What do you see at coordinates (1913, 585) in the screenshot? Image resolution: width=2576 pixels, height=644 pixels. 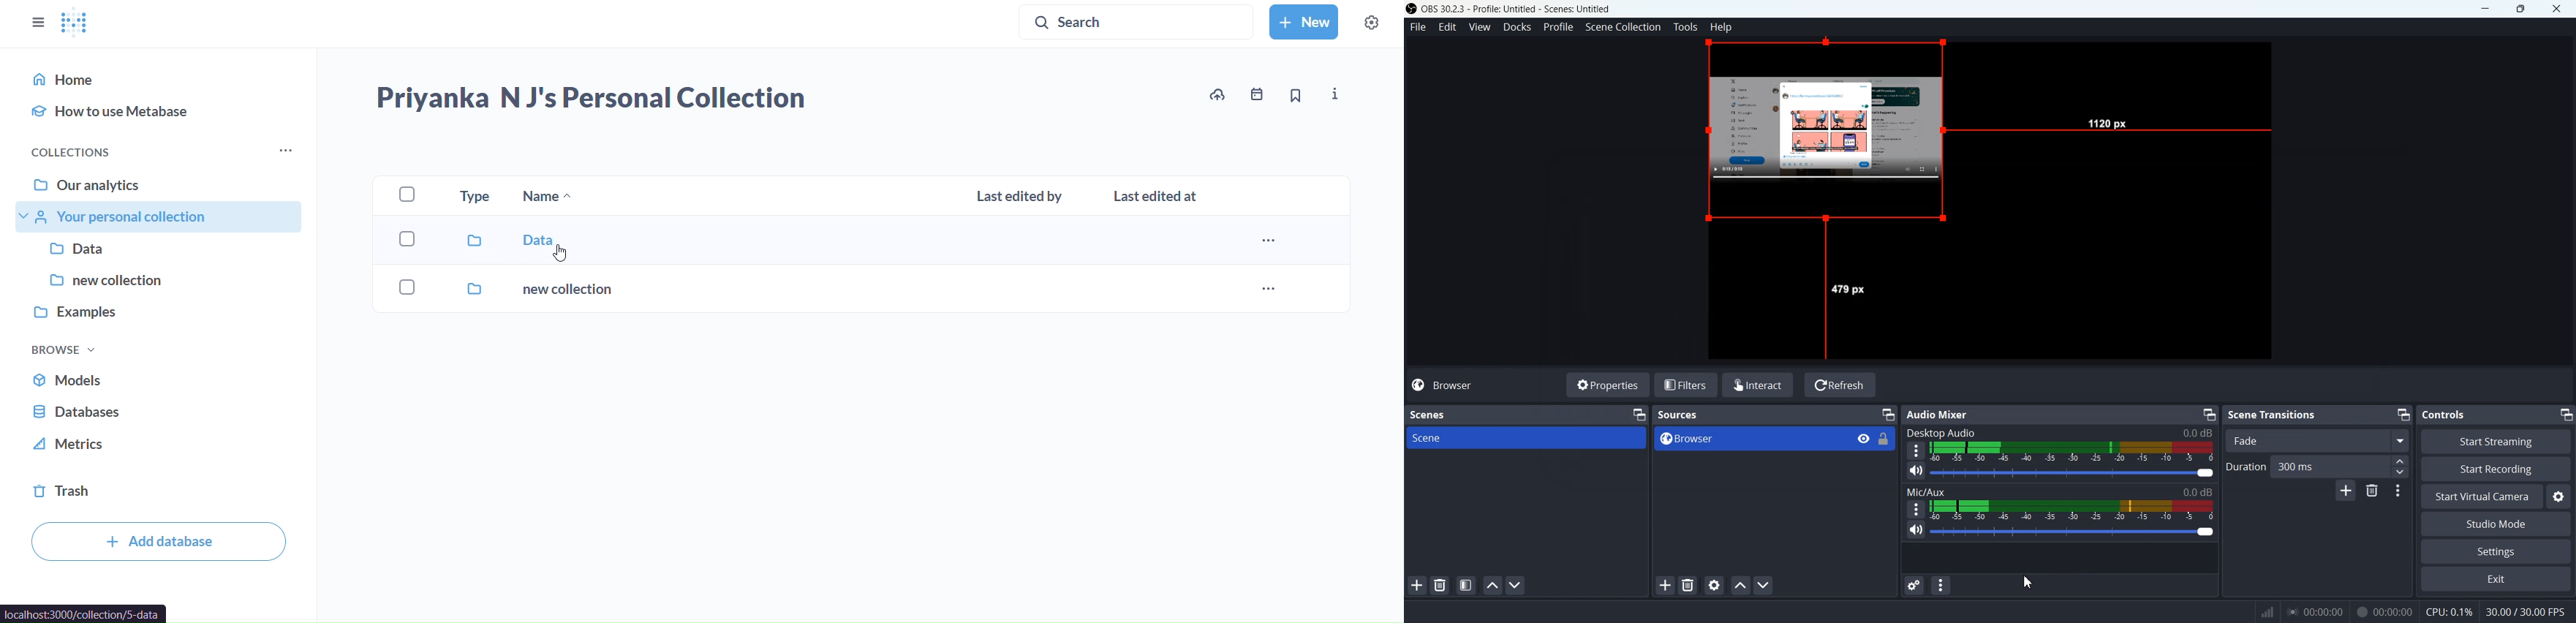 I see `Advance audio properties` at bounding box center [1913, 585].